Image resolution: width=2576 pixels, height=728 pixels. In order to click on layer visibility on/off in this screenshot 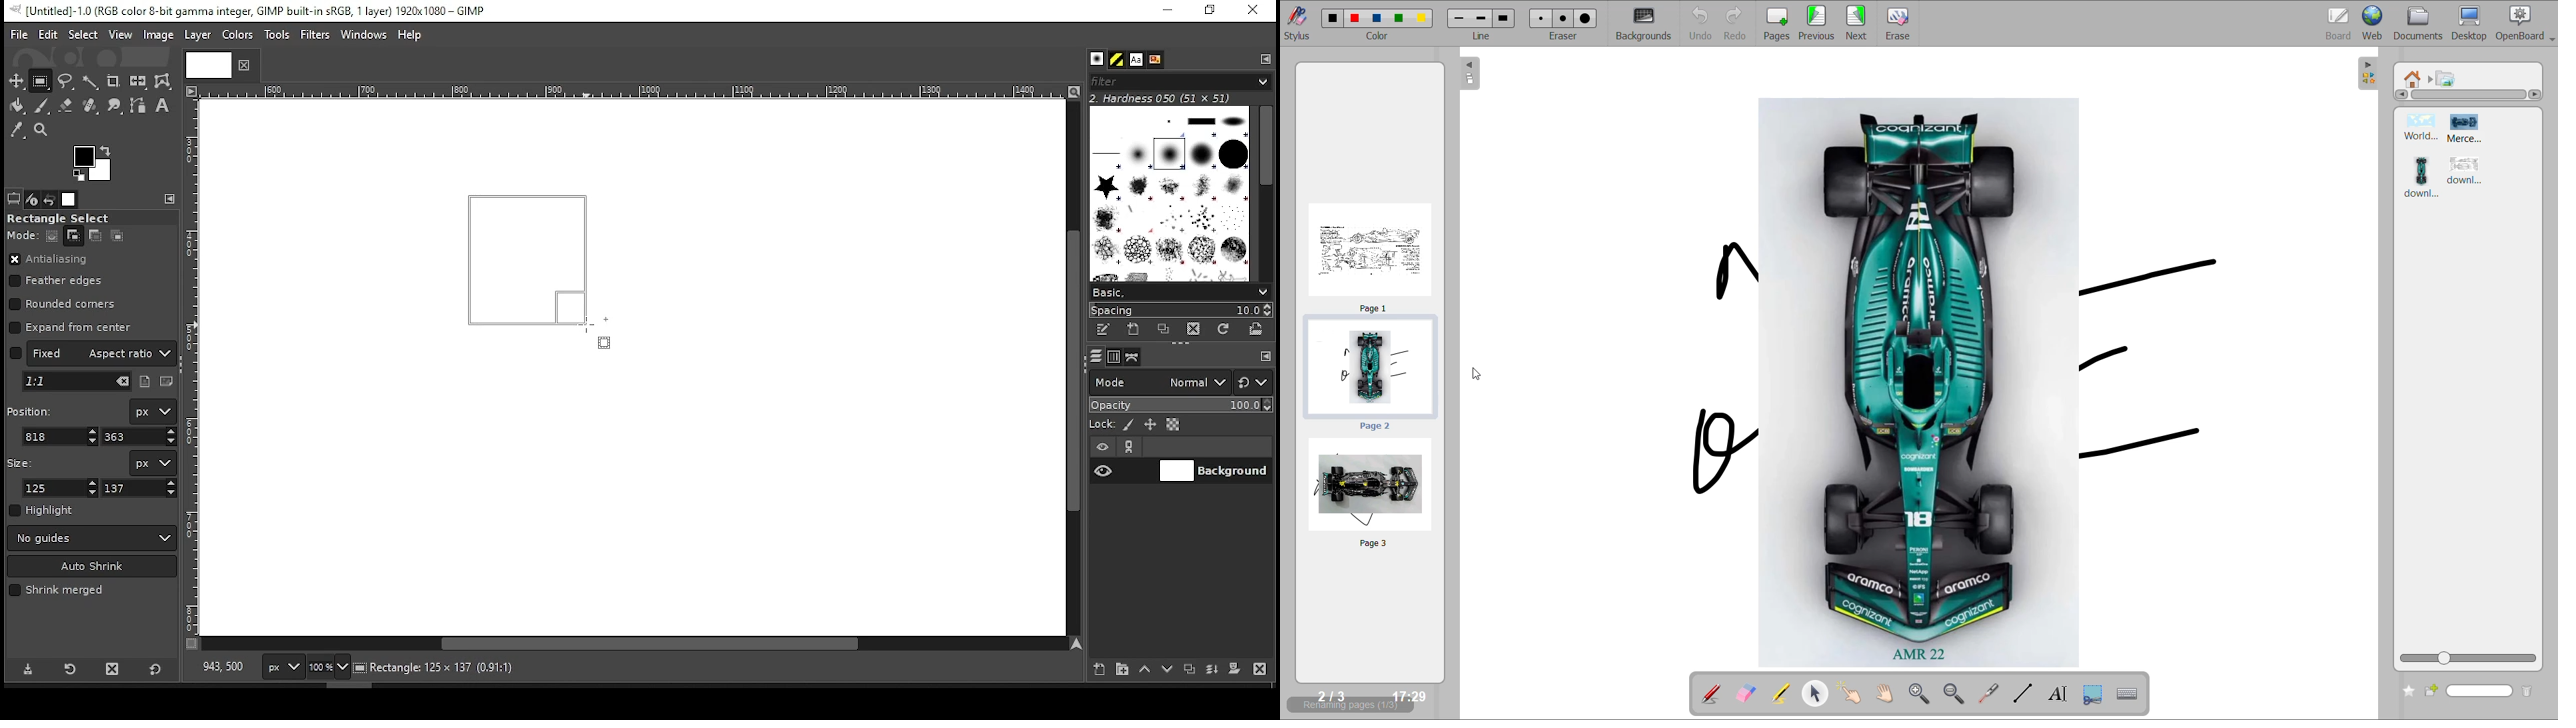, I will do `click(1104, 470)`.